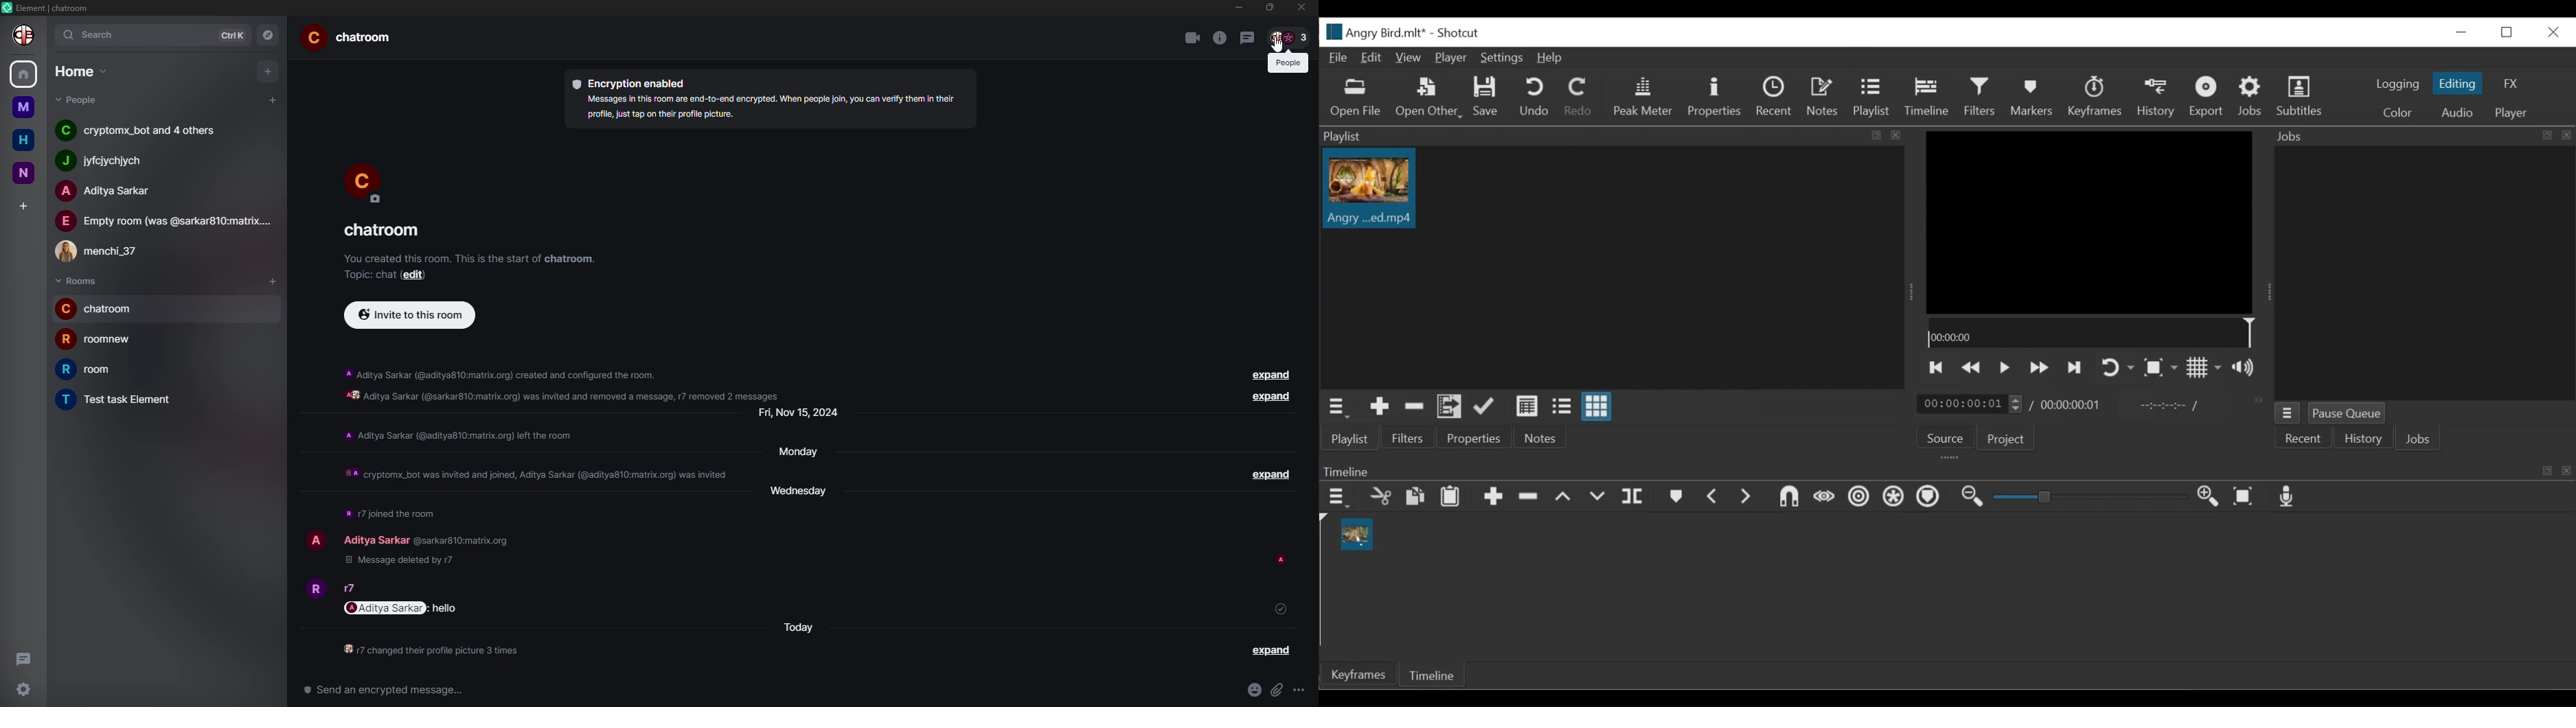 The height and width of the screenshot is (728, 2576). Describe the element at coordinates (105, 248) in the screenshot. I see `people` at that location.